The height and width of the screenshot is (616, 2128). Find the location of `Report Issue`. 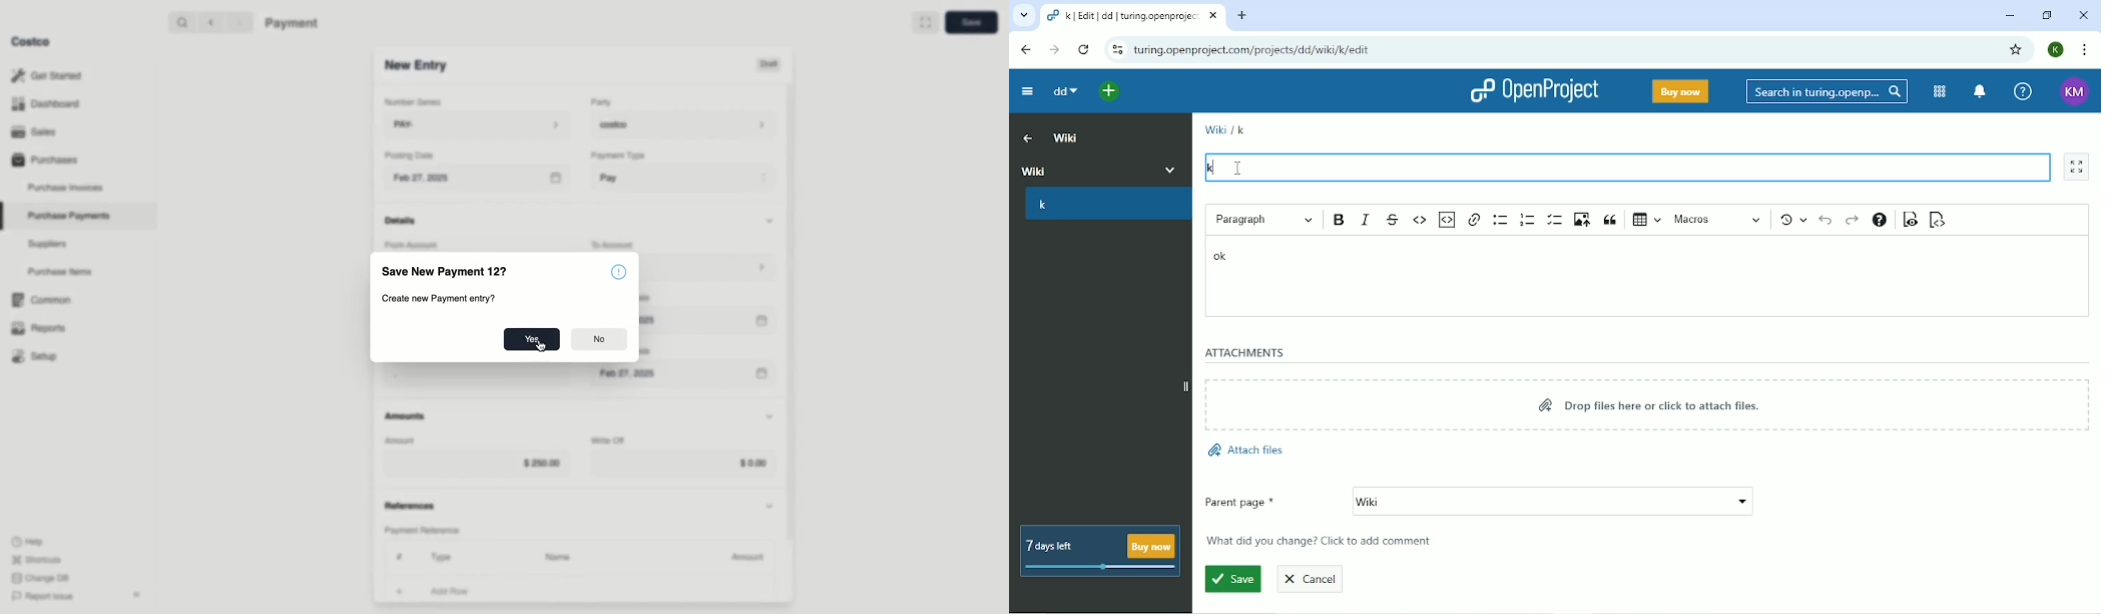

Report Issue is located at coordinates (43, 597).